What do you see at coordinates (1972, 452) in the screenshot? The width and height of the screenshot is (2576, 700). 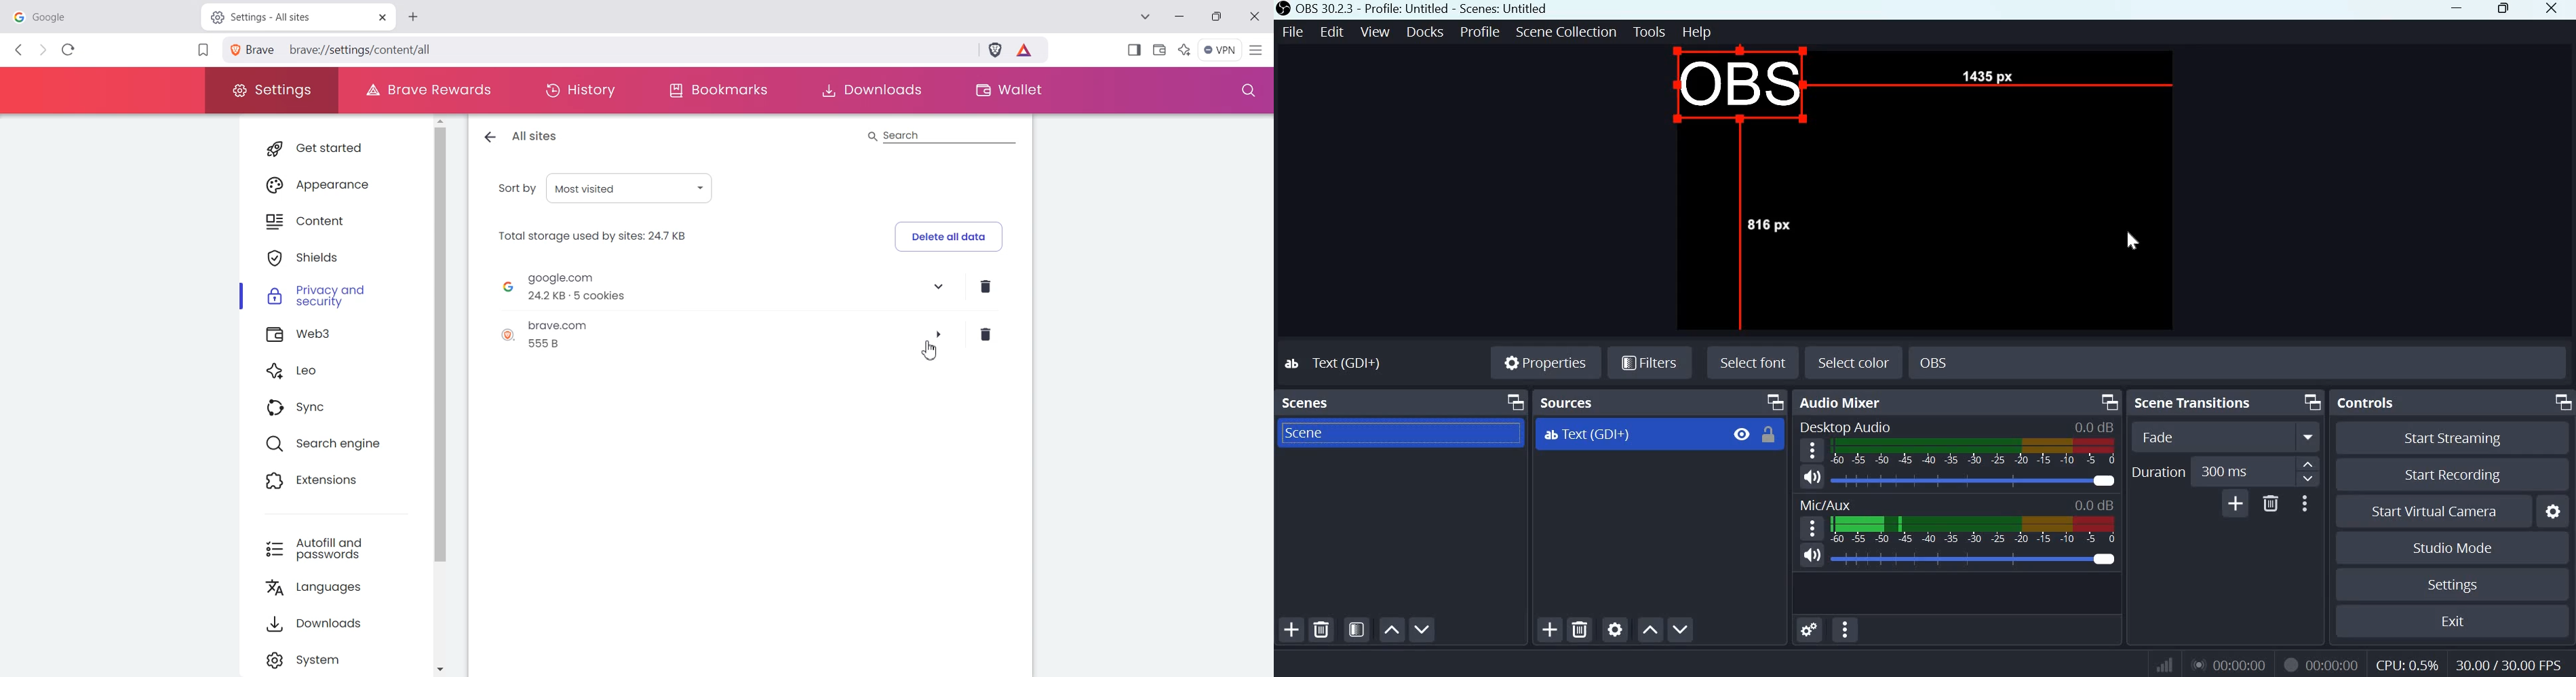 I see `Volume Meter` at bounding box center [1972, 452].